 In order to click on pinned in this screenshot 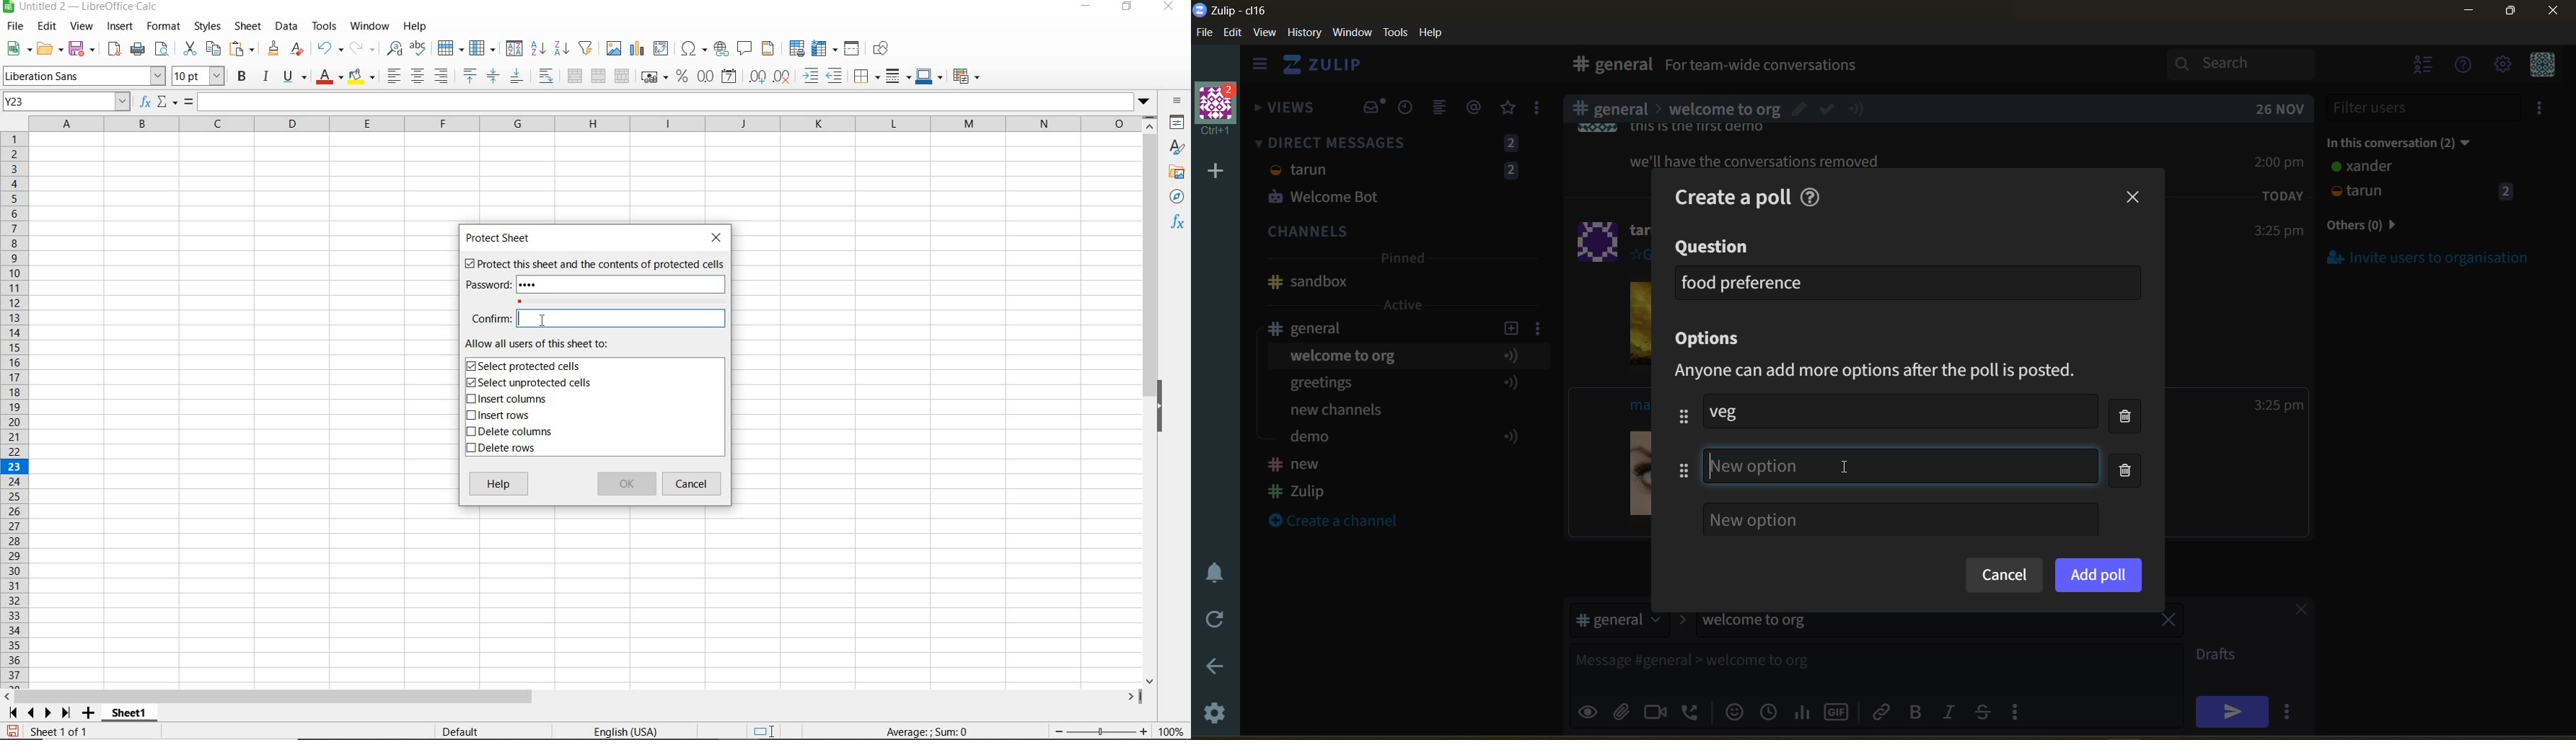, I will do `click(1402, 260)`.